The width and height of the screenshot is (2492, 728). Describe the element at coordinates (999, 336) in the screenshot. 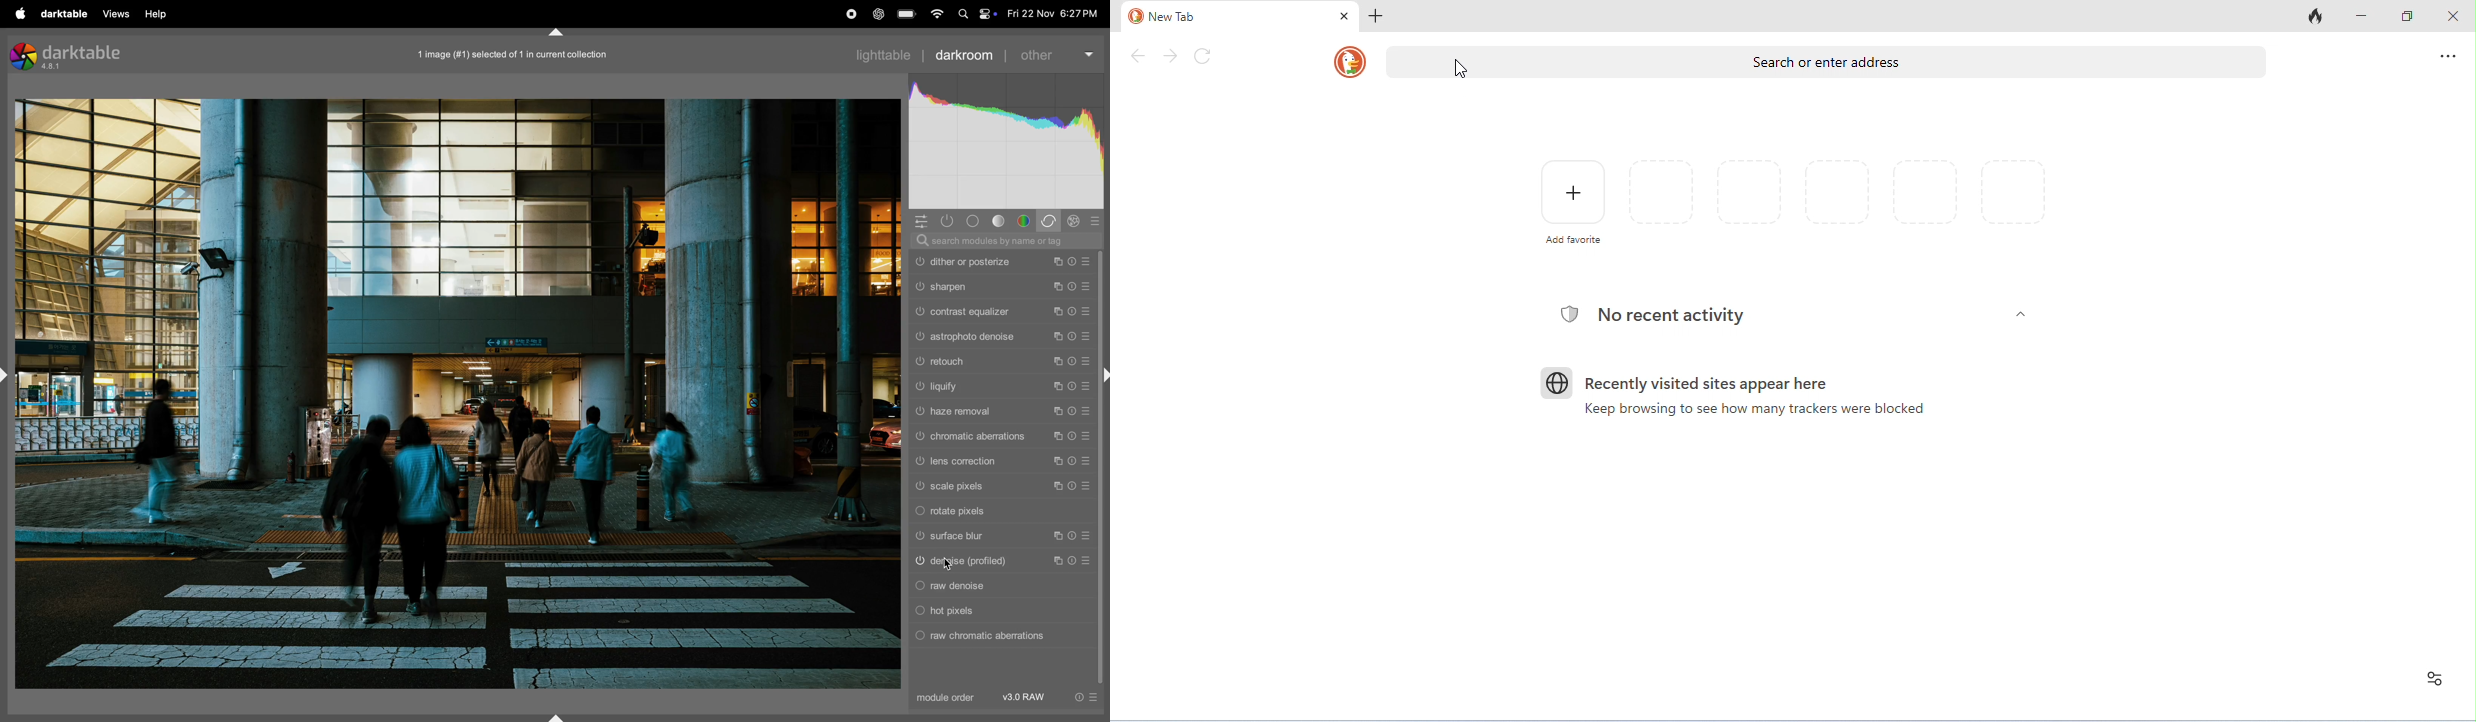

I see `astrophoto denoise` at that location.